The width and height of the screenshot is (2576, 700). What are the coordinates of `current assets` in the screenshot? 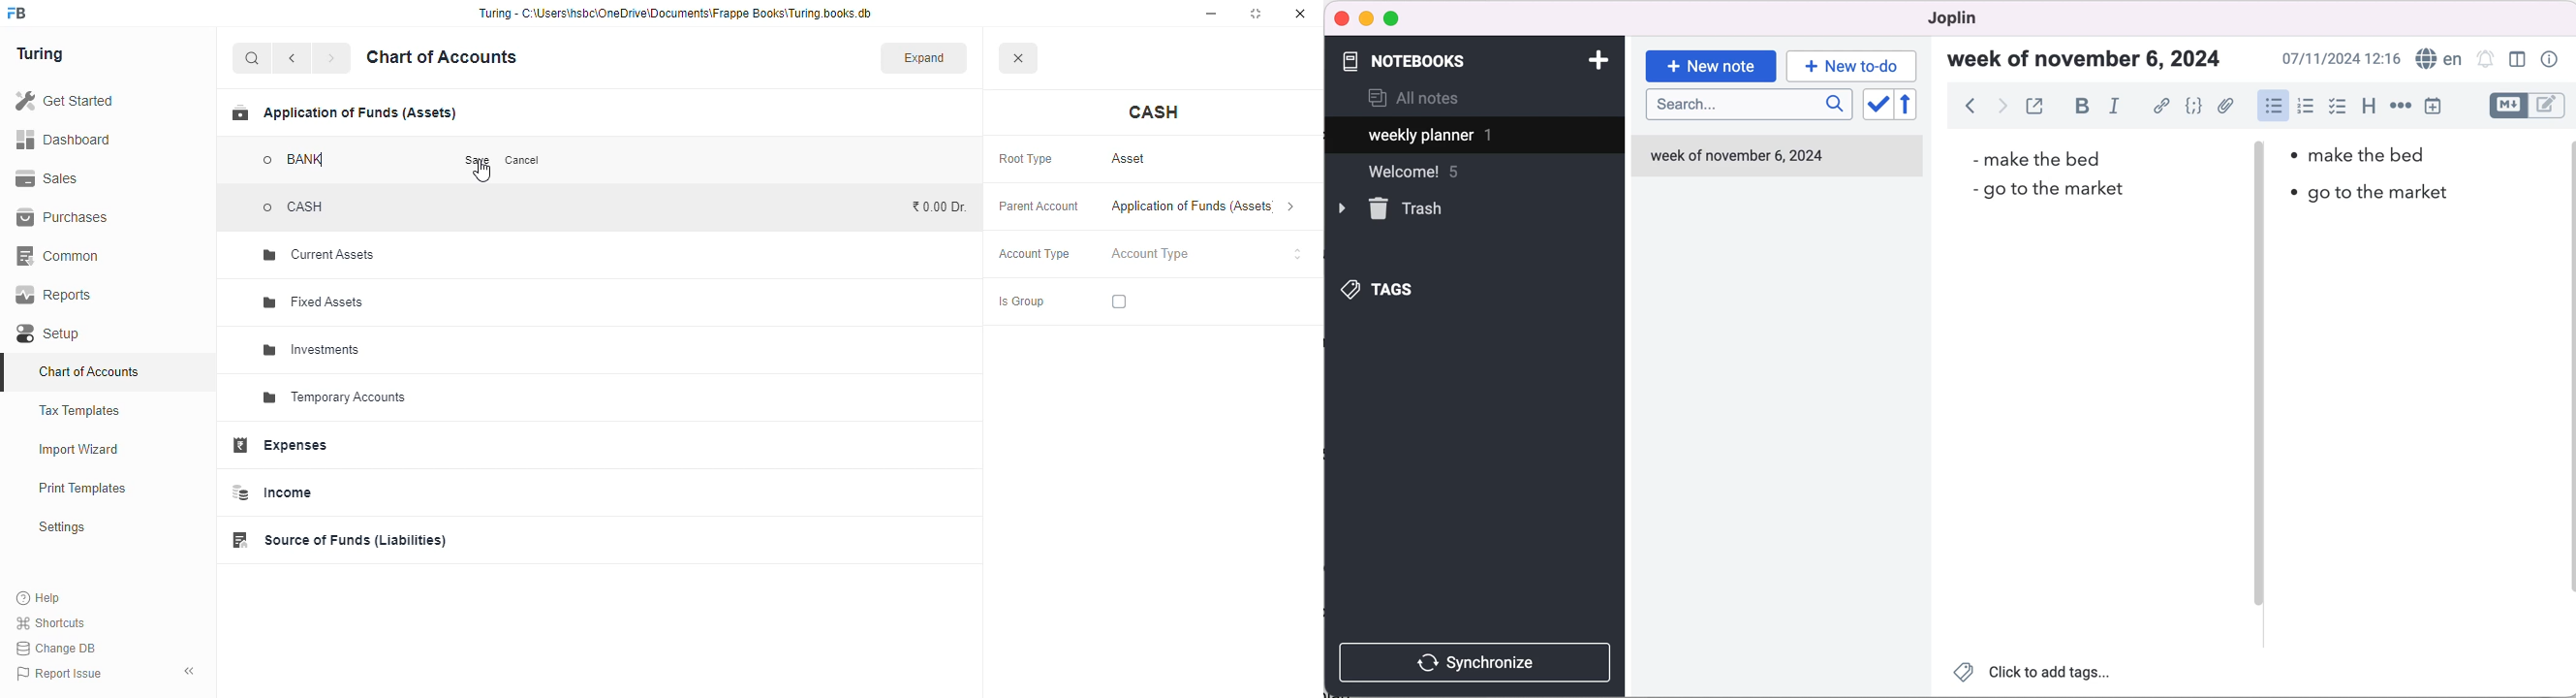 It's located at (319, 256).